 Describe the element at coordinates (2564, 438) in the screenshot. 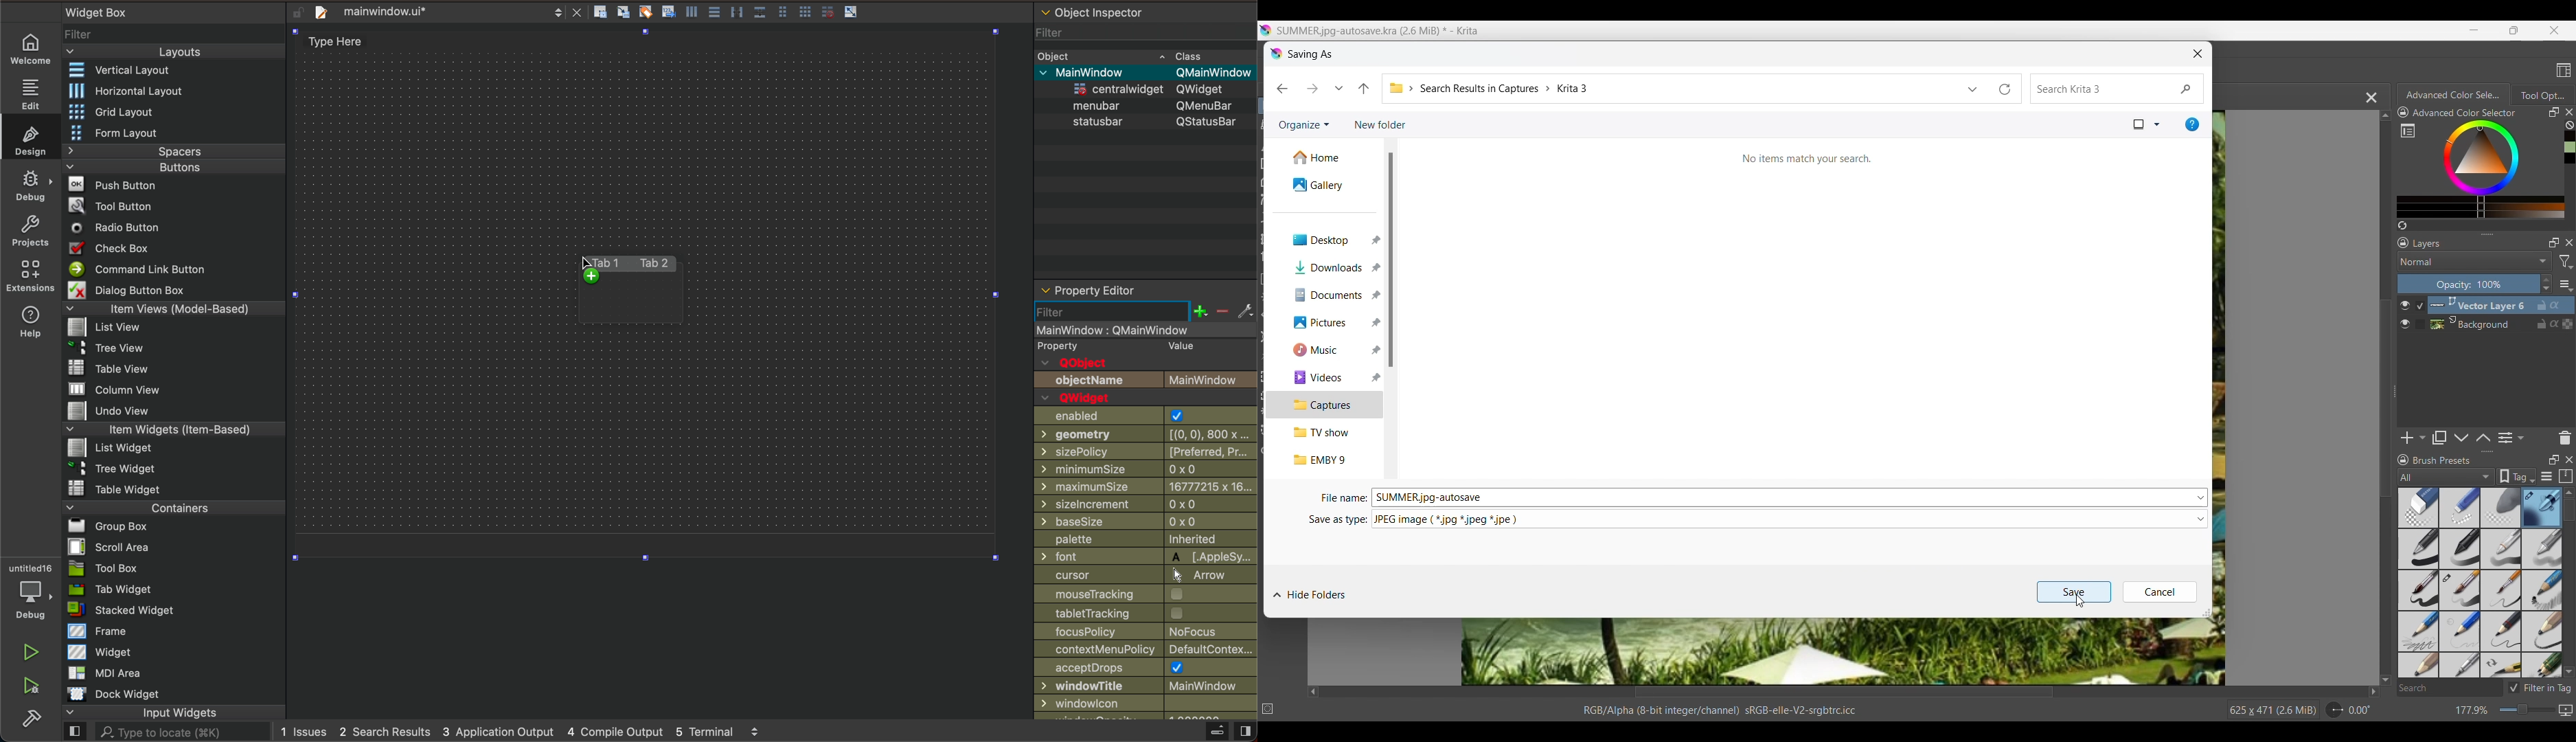

I see `Delete layer or mask` at that location.